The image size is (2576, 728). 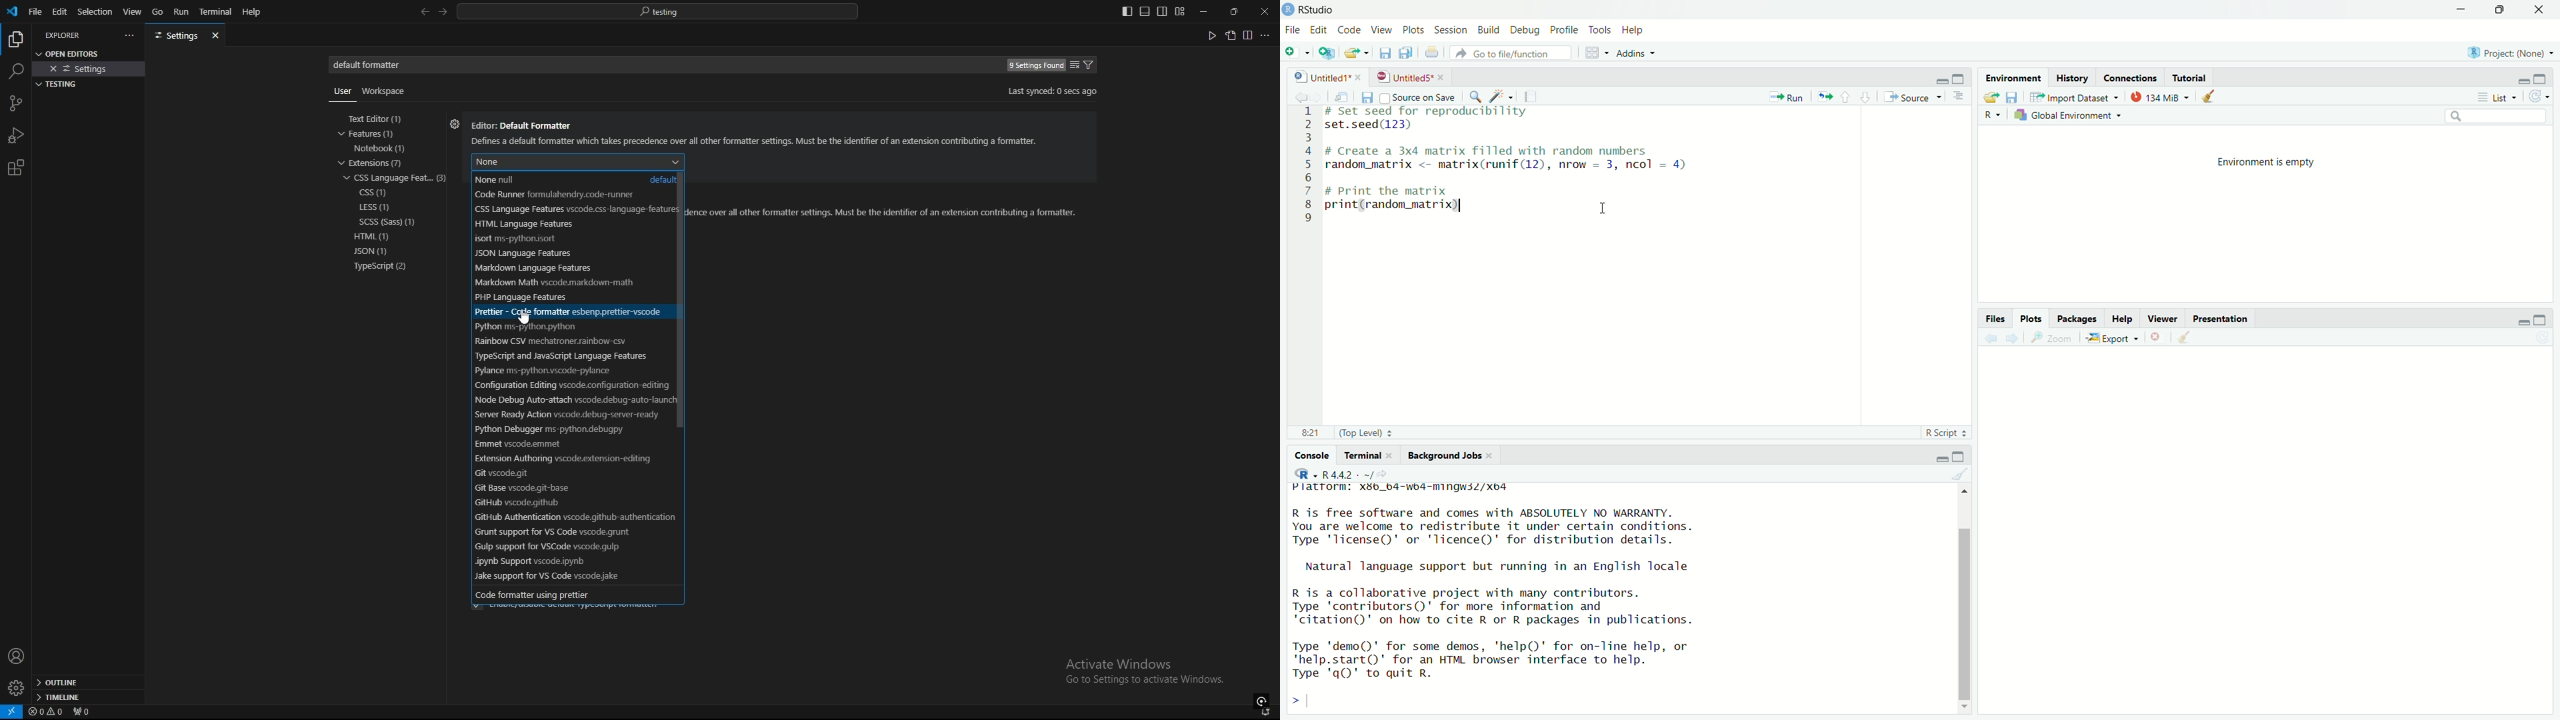 I want to click on maximise, so click(x=1959, y=77).